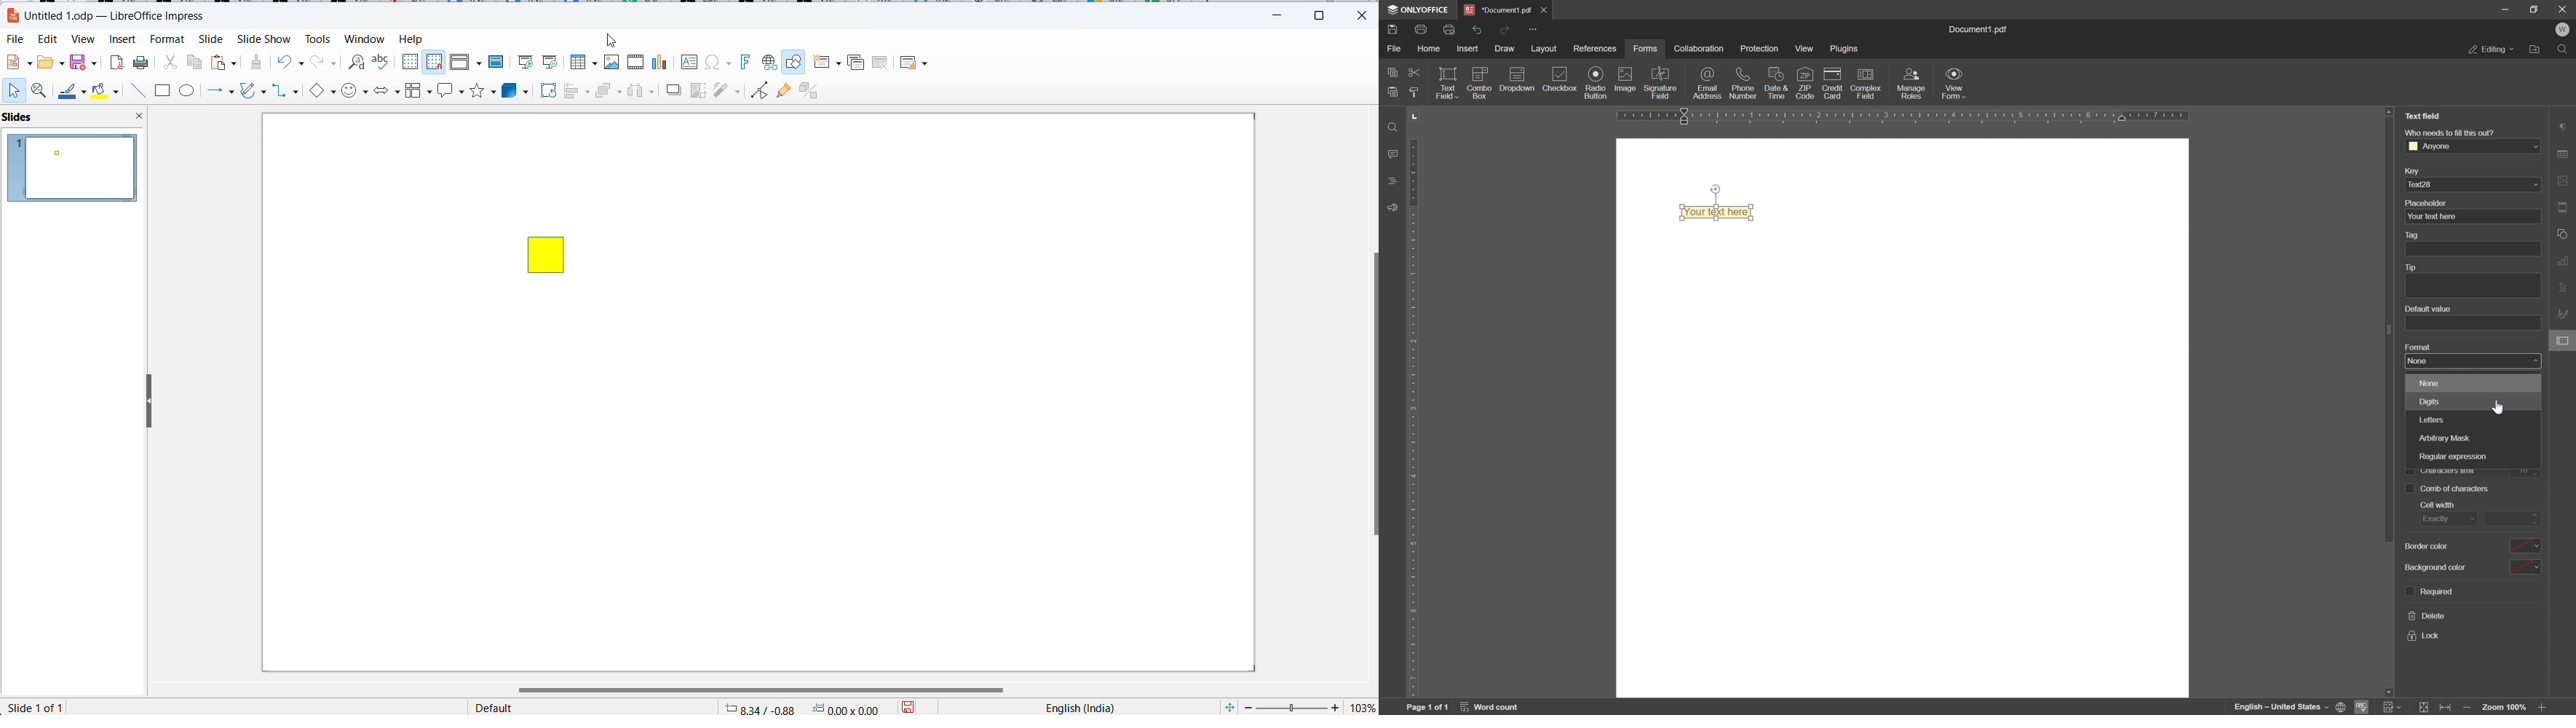  I want to click on Insert charts, so click(662, 63).